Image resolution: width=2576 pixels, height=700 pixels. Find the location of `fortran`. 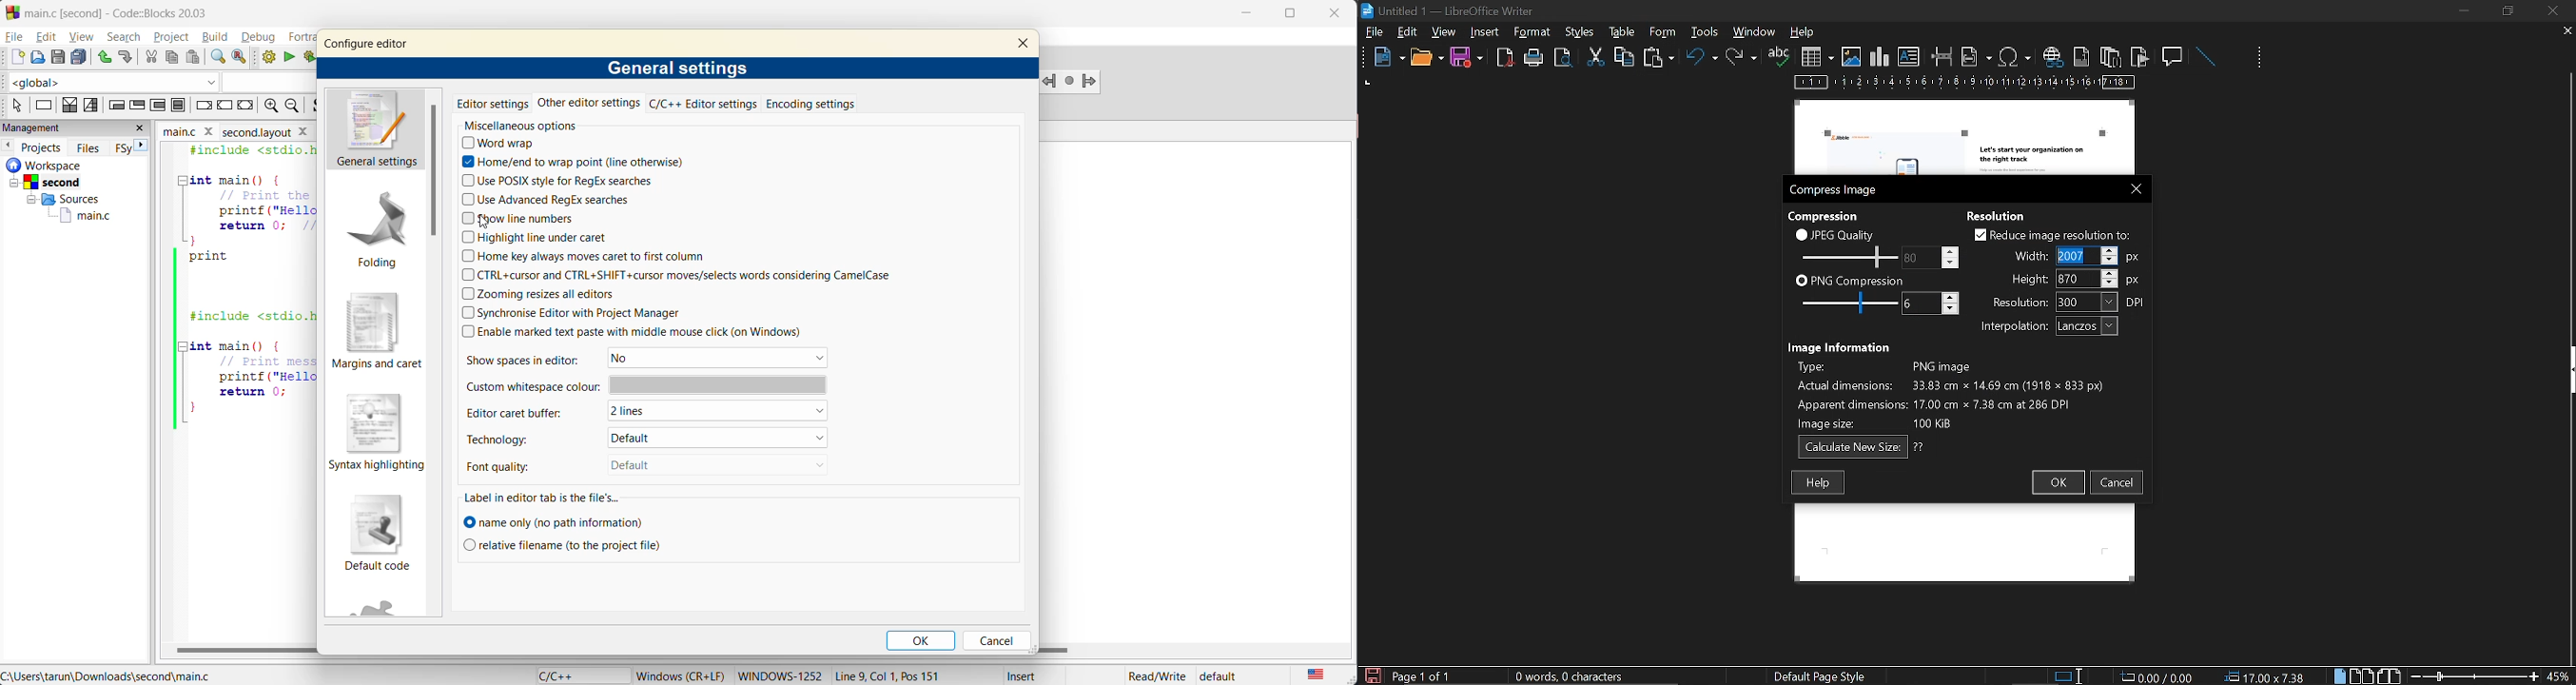

fortran is located at coordinates (302, 37).